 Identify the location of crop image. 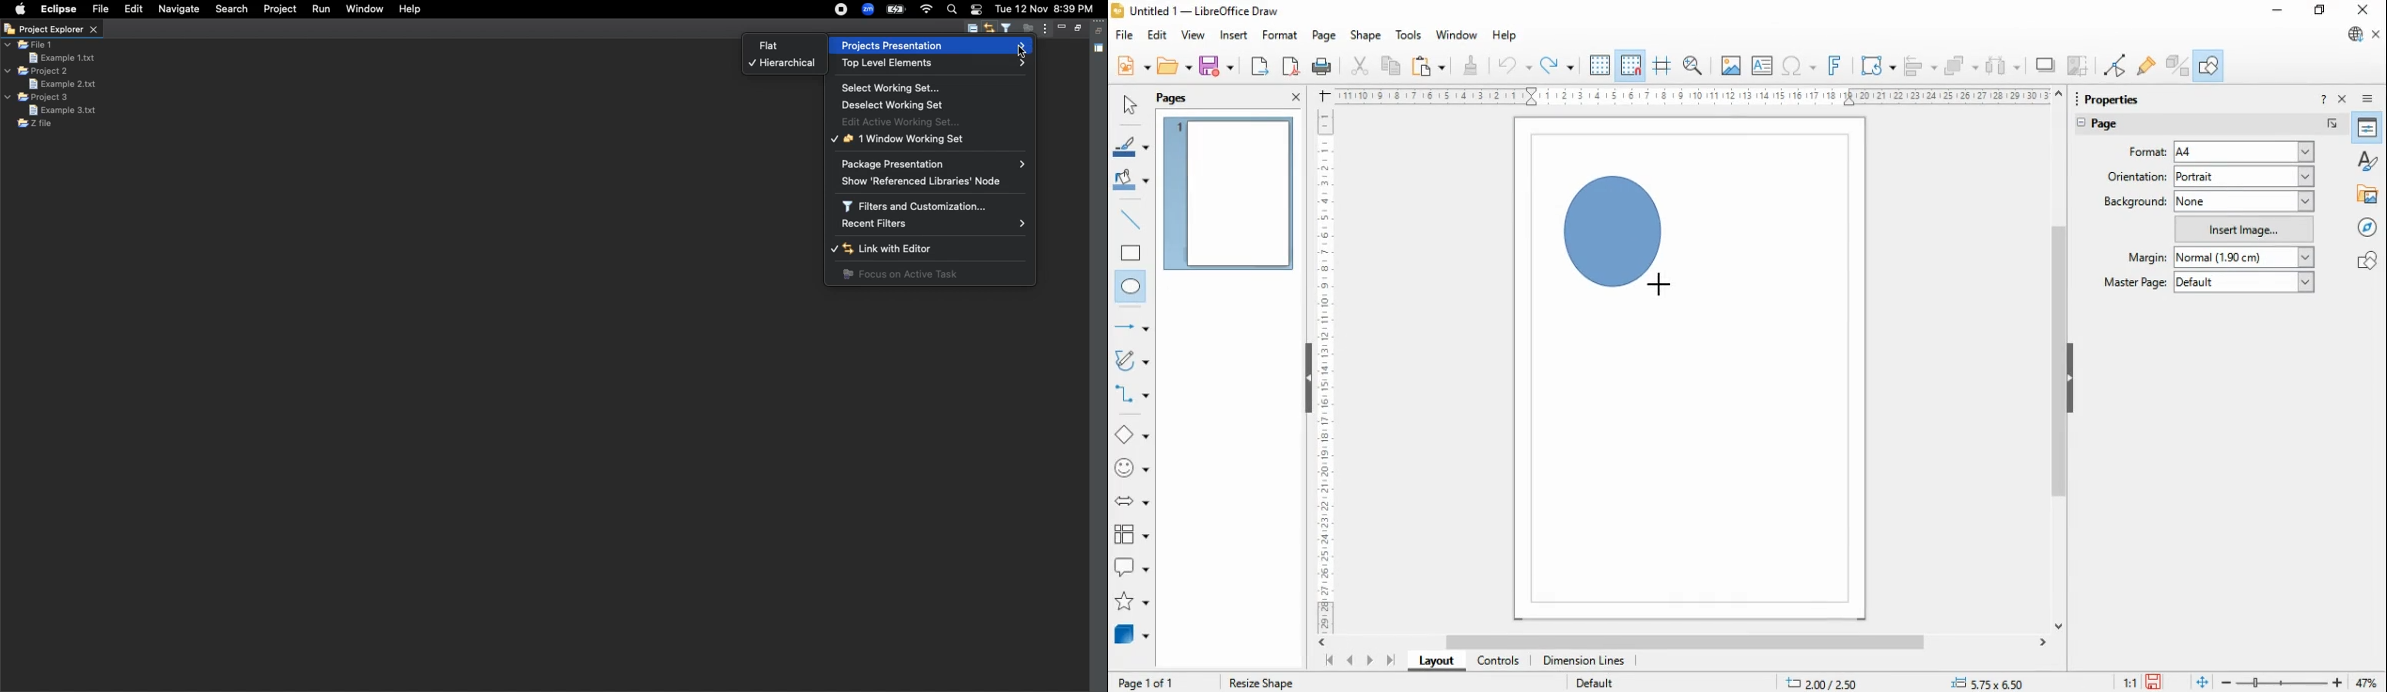
(2080, 66).